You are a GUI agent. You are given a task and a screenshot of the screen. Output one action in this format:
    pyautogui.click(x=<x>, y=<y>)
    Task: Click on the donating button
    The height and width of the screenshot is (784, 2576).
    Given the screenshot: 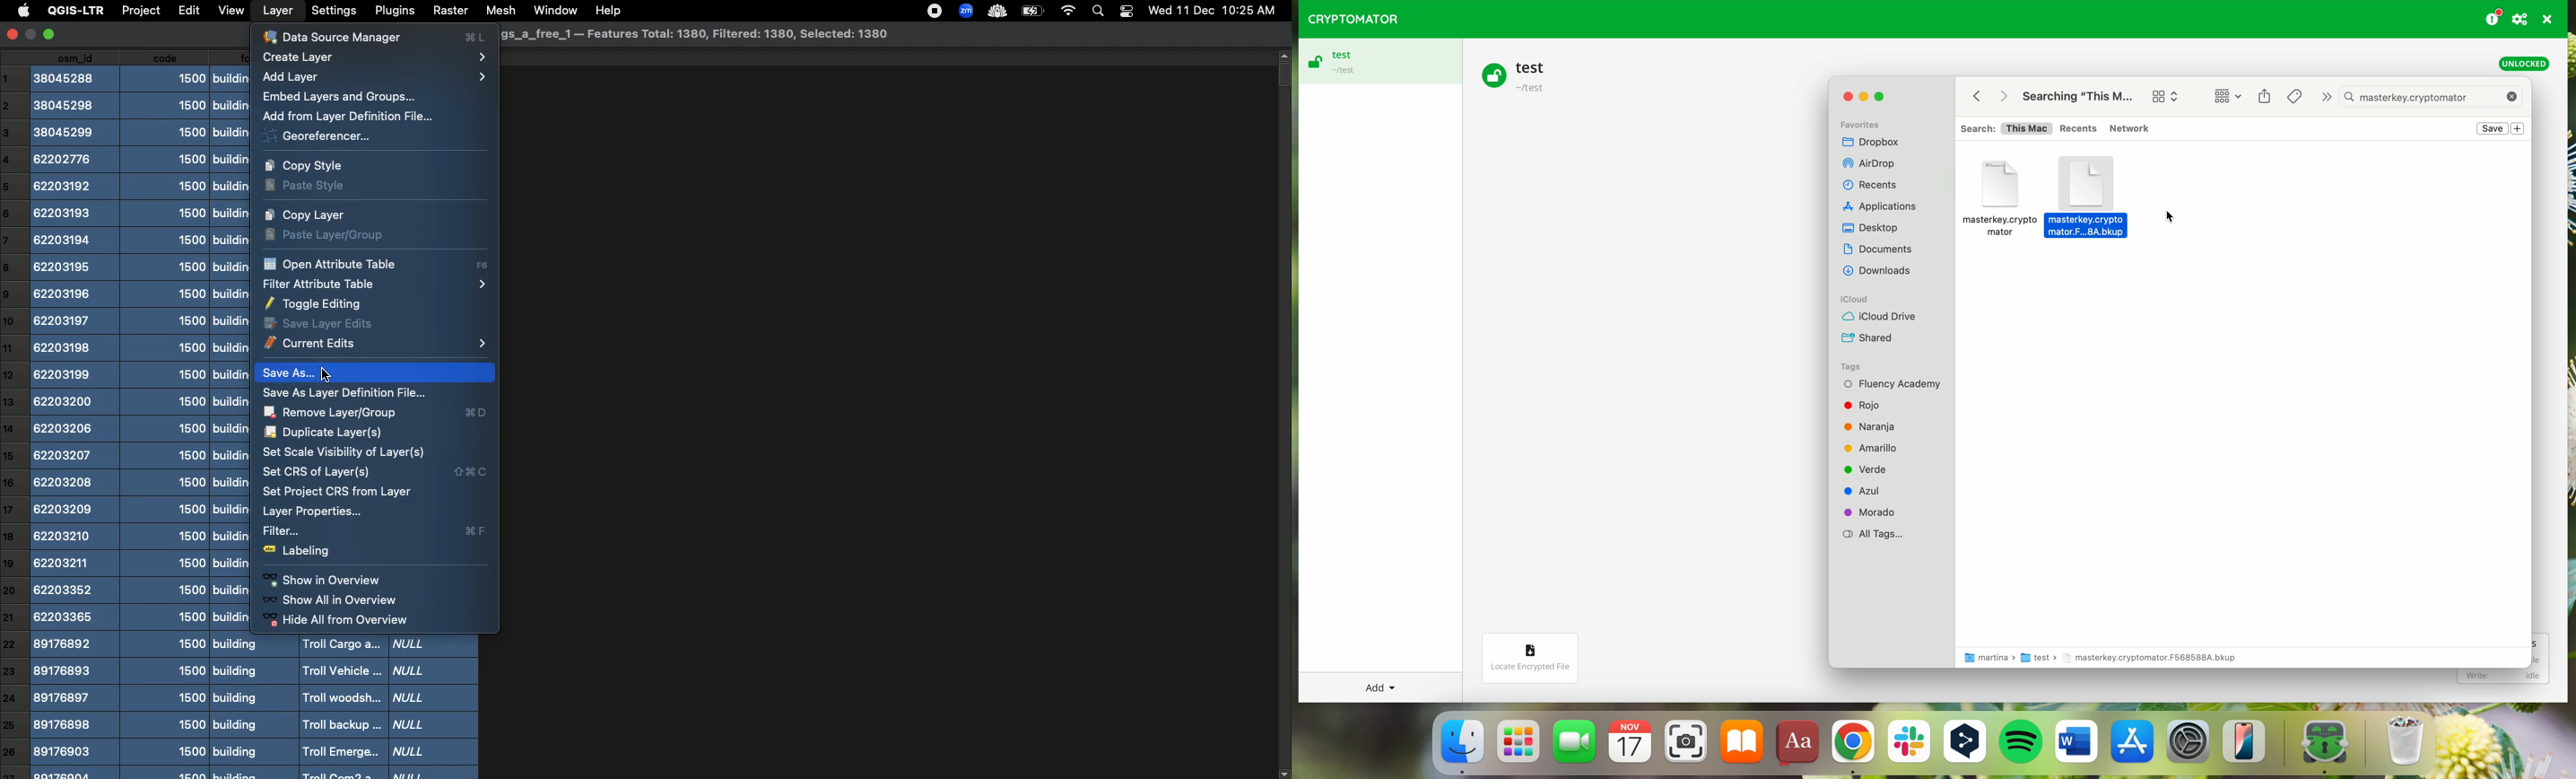 What is the action you would take?
    pyautogui.click(x=2493, y=17)
    